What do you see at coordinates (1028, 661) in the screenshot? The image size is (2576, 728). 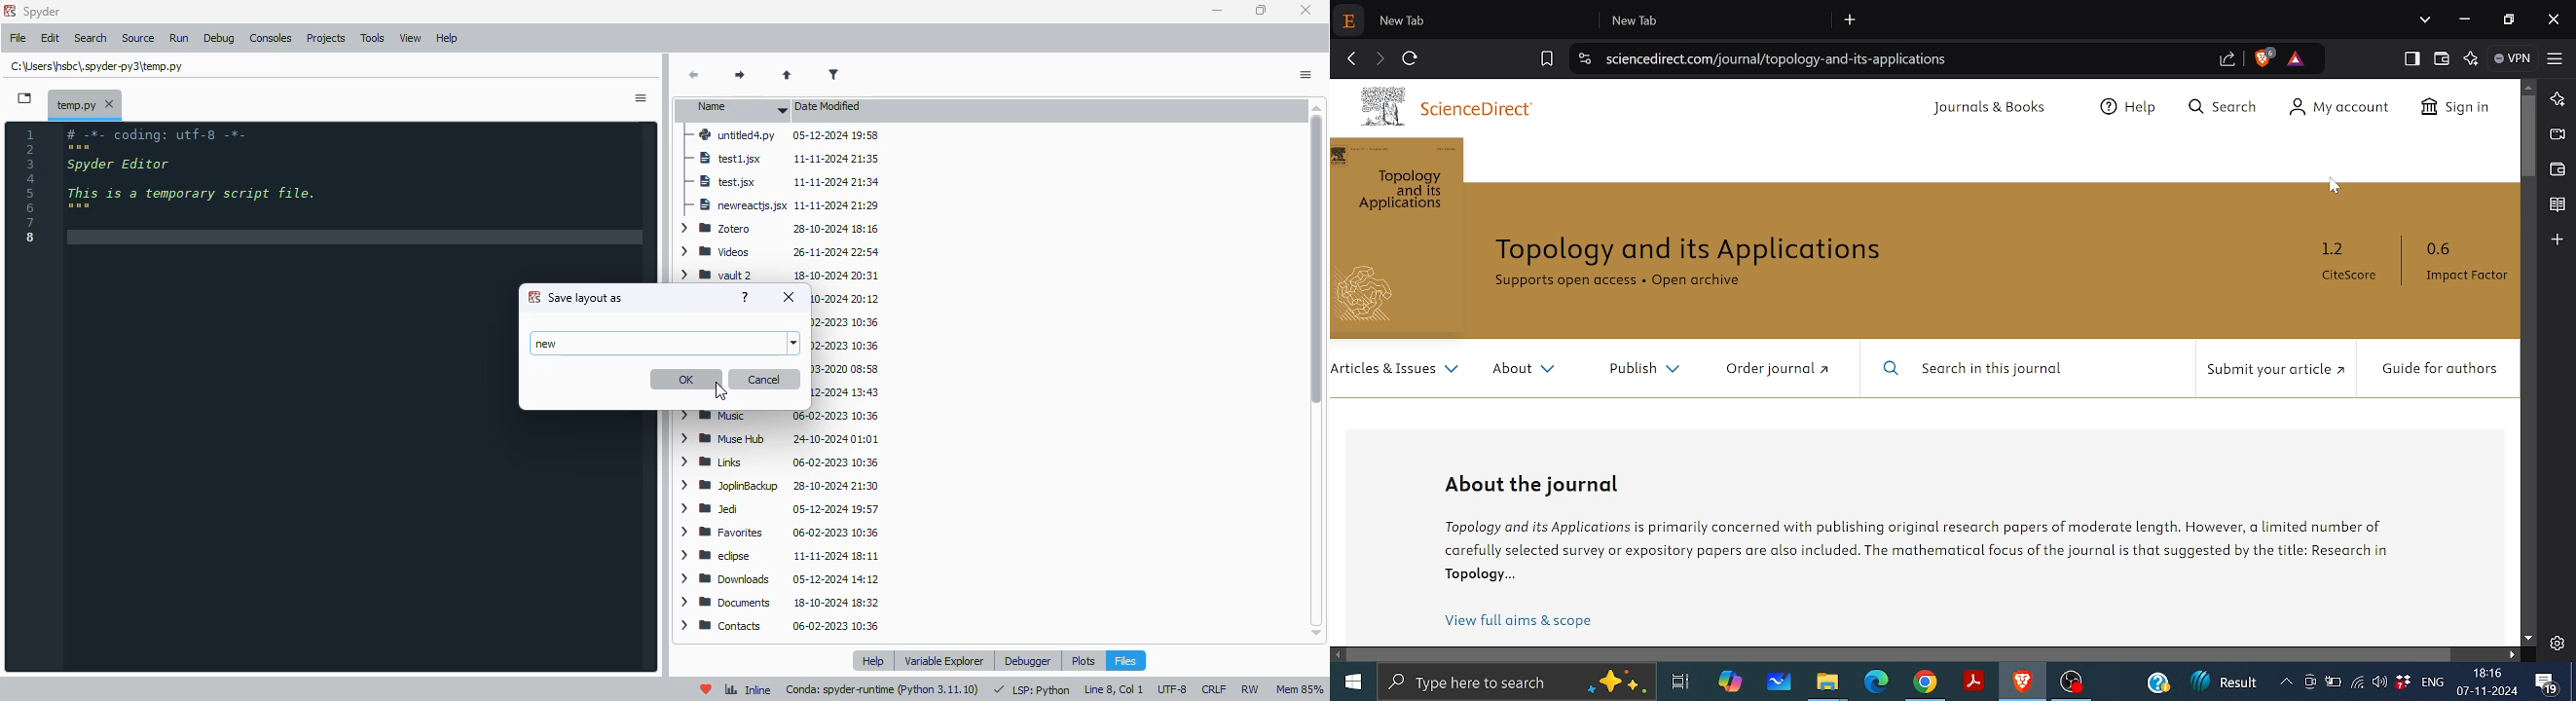 I see `debugger` at bounding box center [1028, 661].